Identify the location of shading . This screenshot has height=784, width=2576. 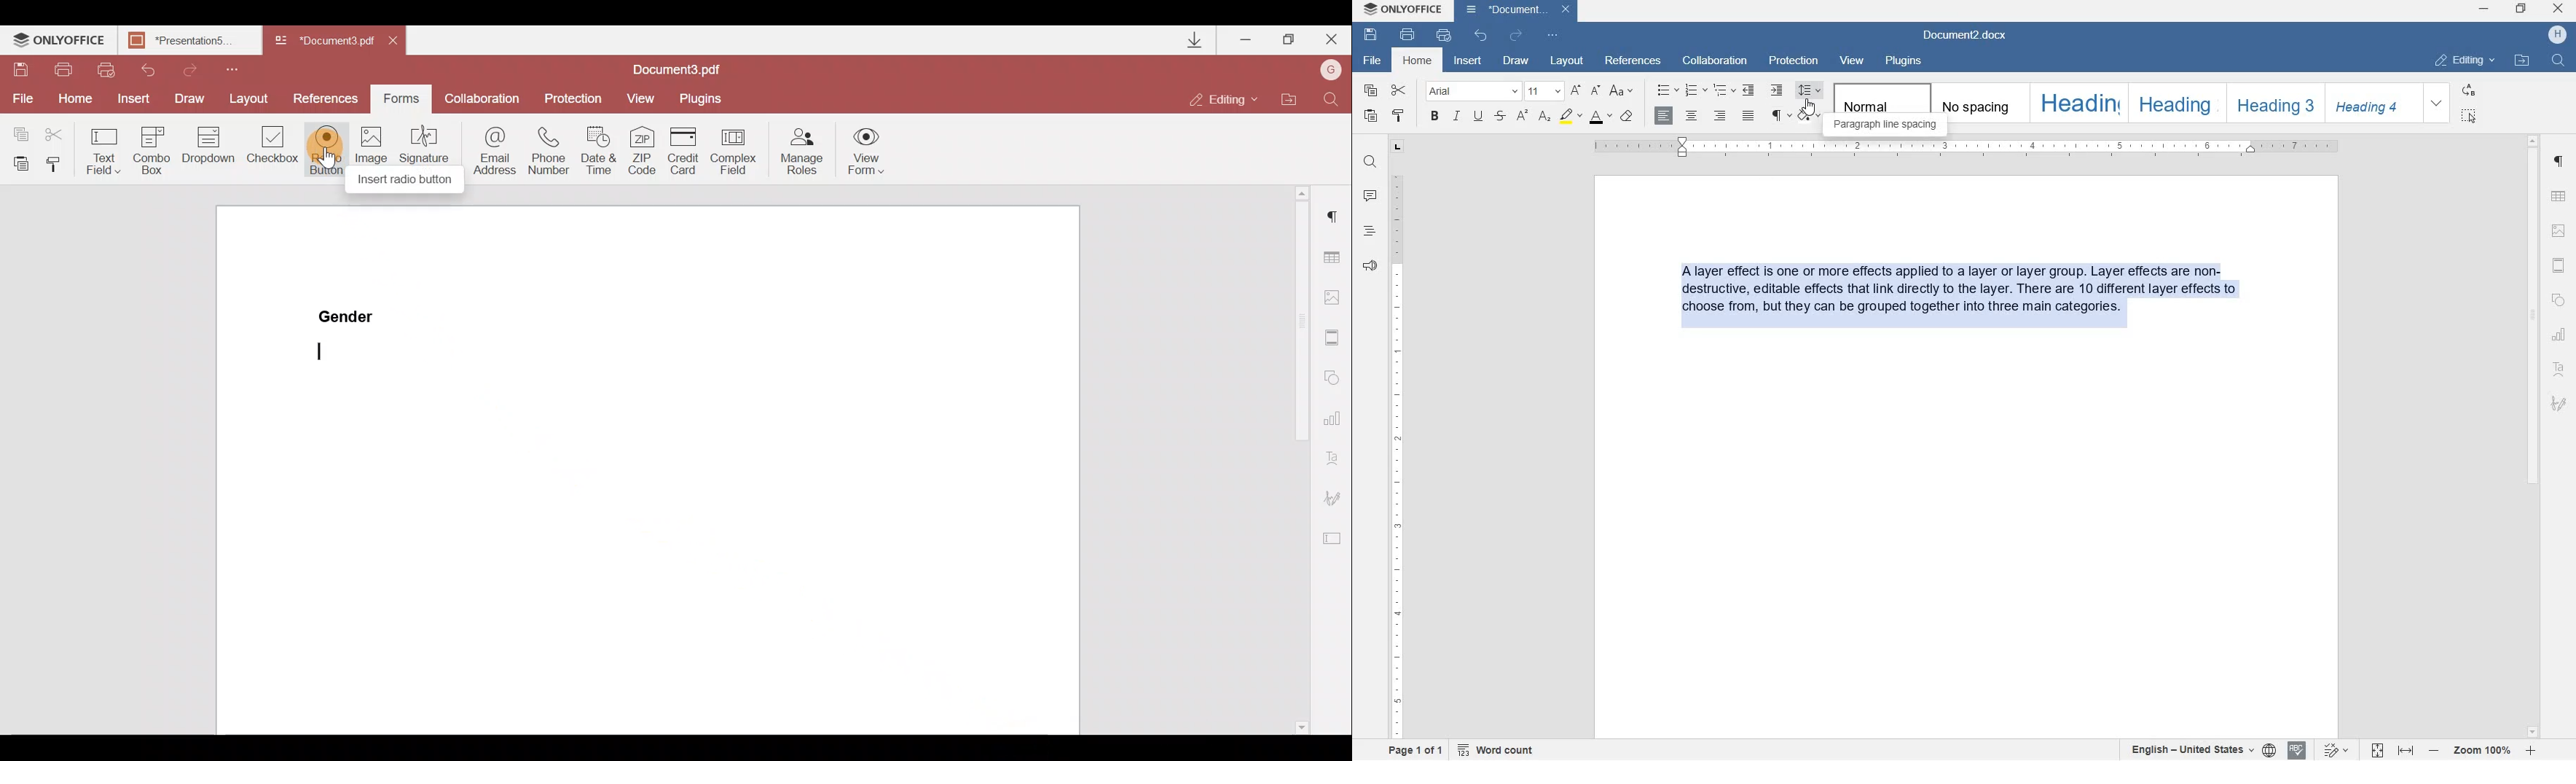
(1808, 116).